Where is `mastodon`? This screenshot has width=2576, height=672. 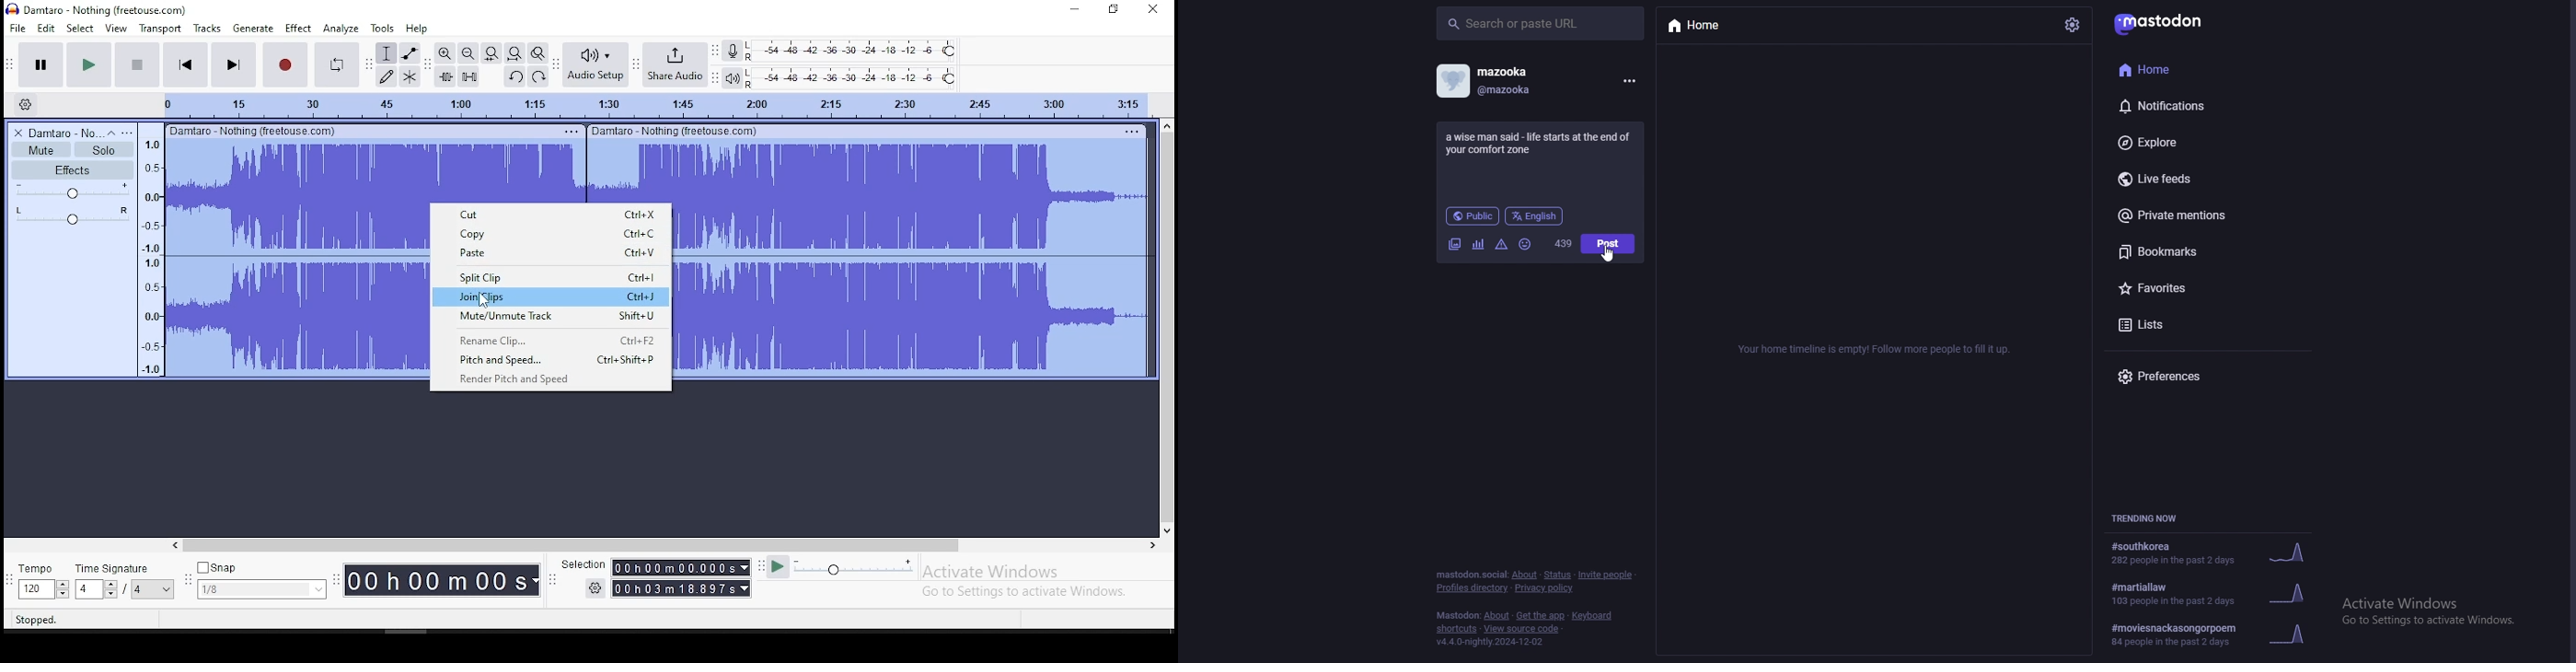
mastodon is located at coordinates (2181, 23).